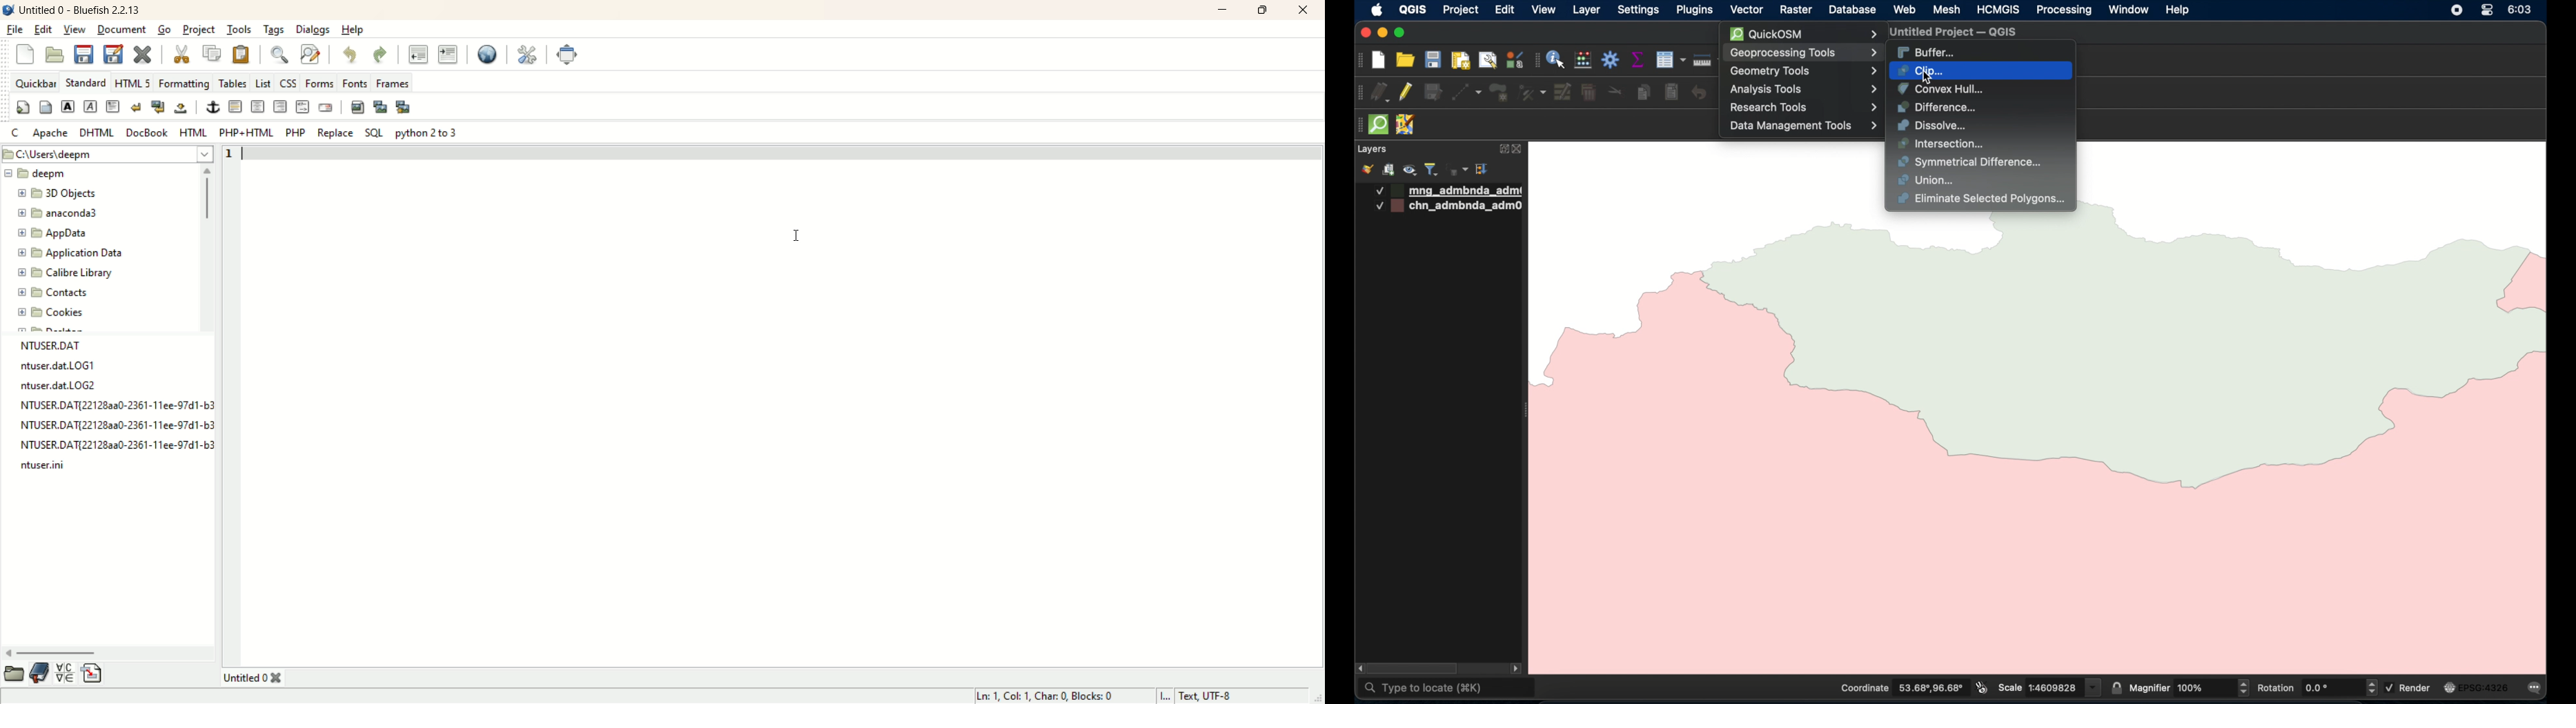  What do you see at coordinates (1448, 689) in the screenshot?
I see `type to locate` at bounding box center [1448, 689].